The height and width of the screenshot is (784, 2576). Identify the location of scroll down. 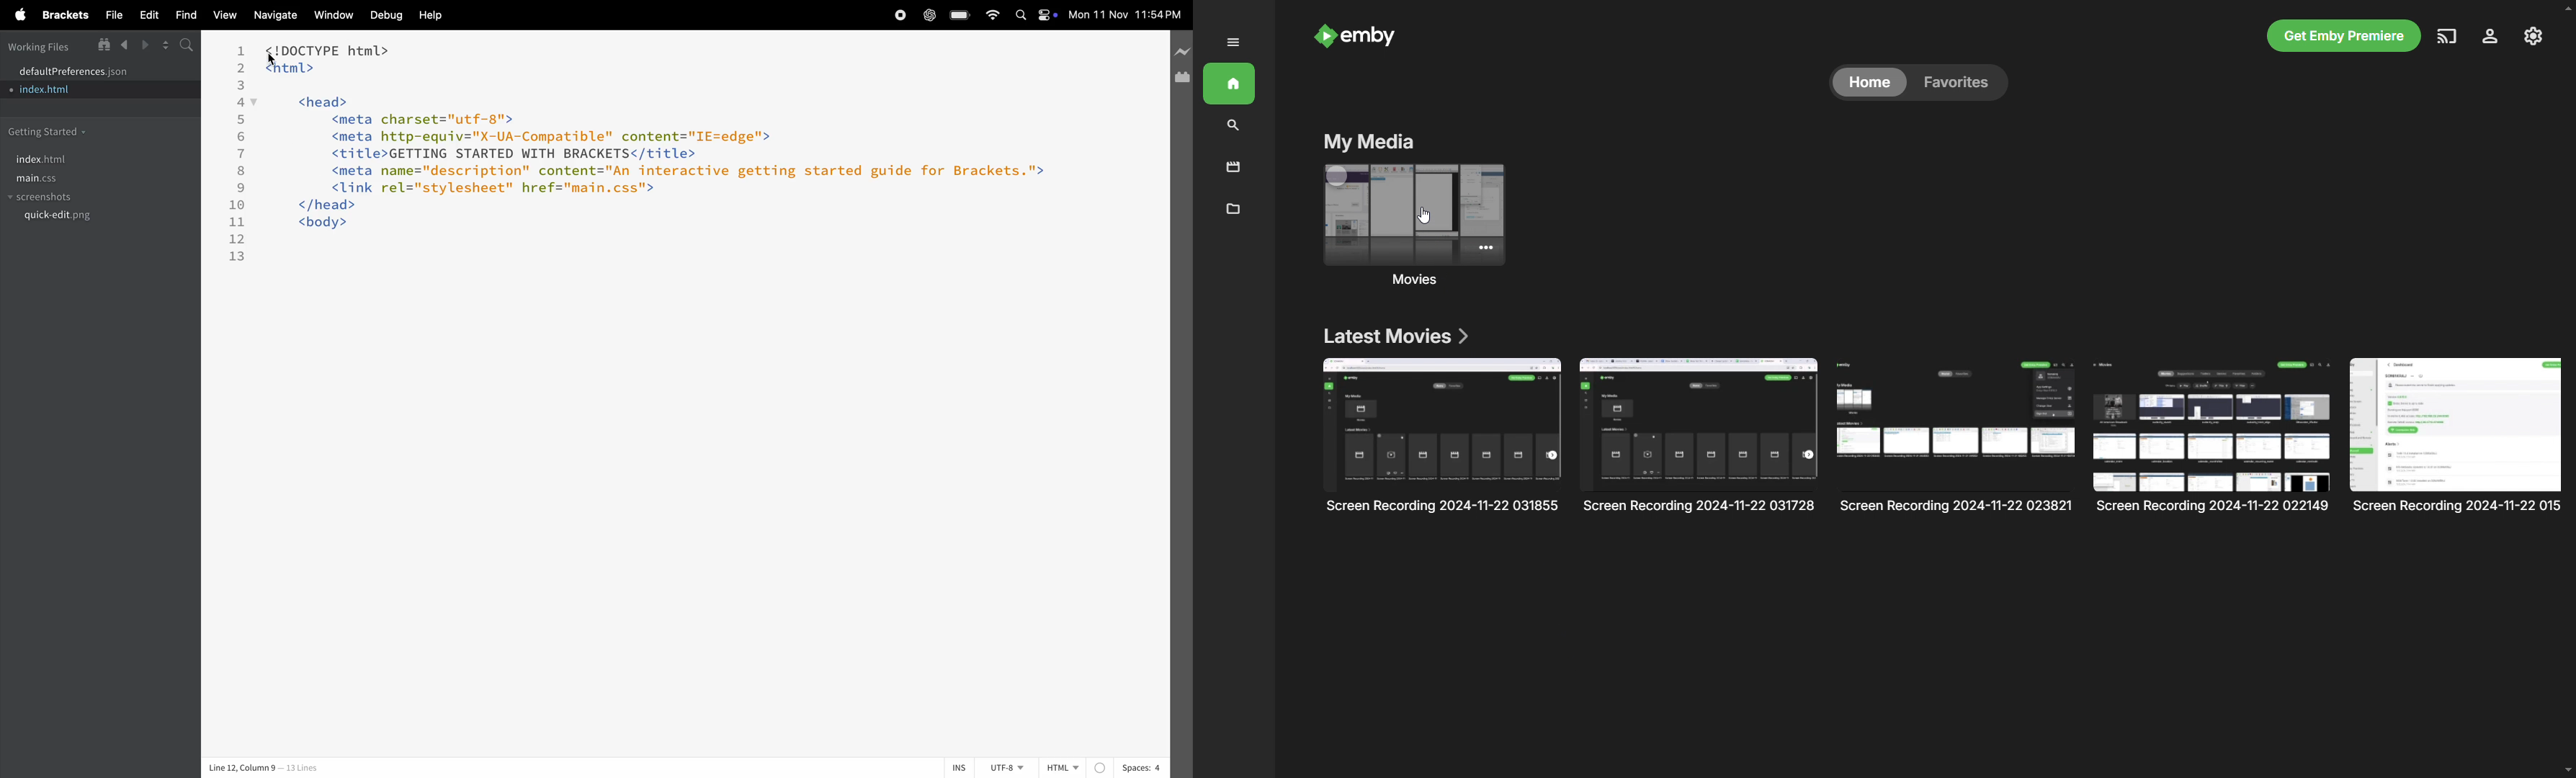
(2567, 769).